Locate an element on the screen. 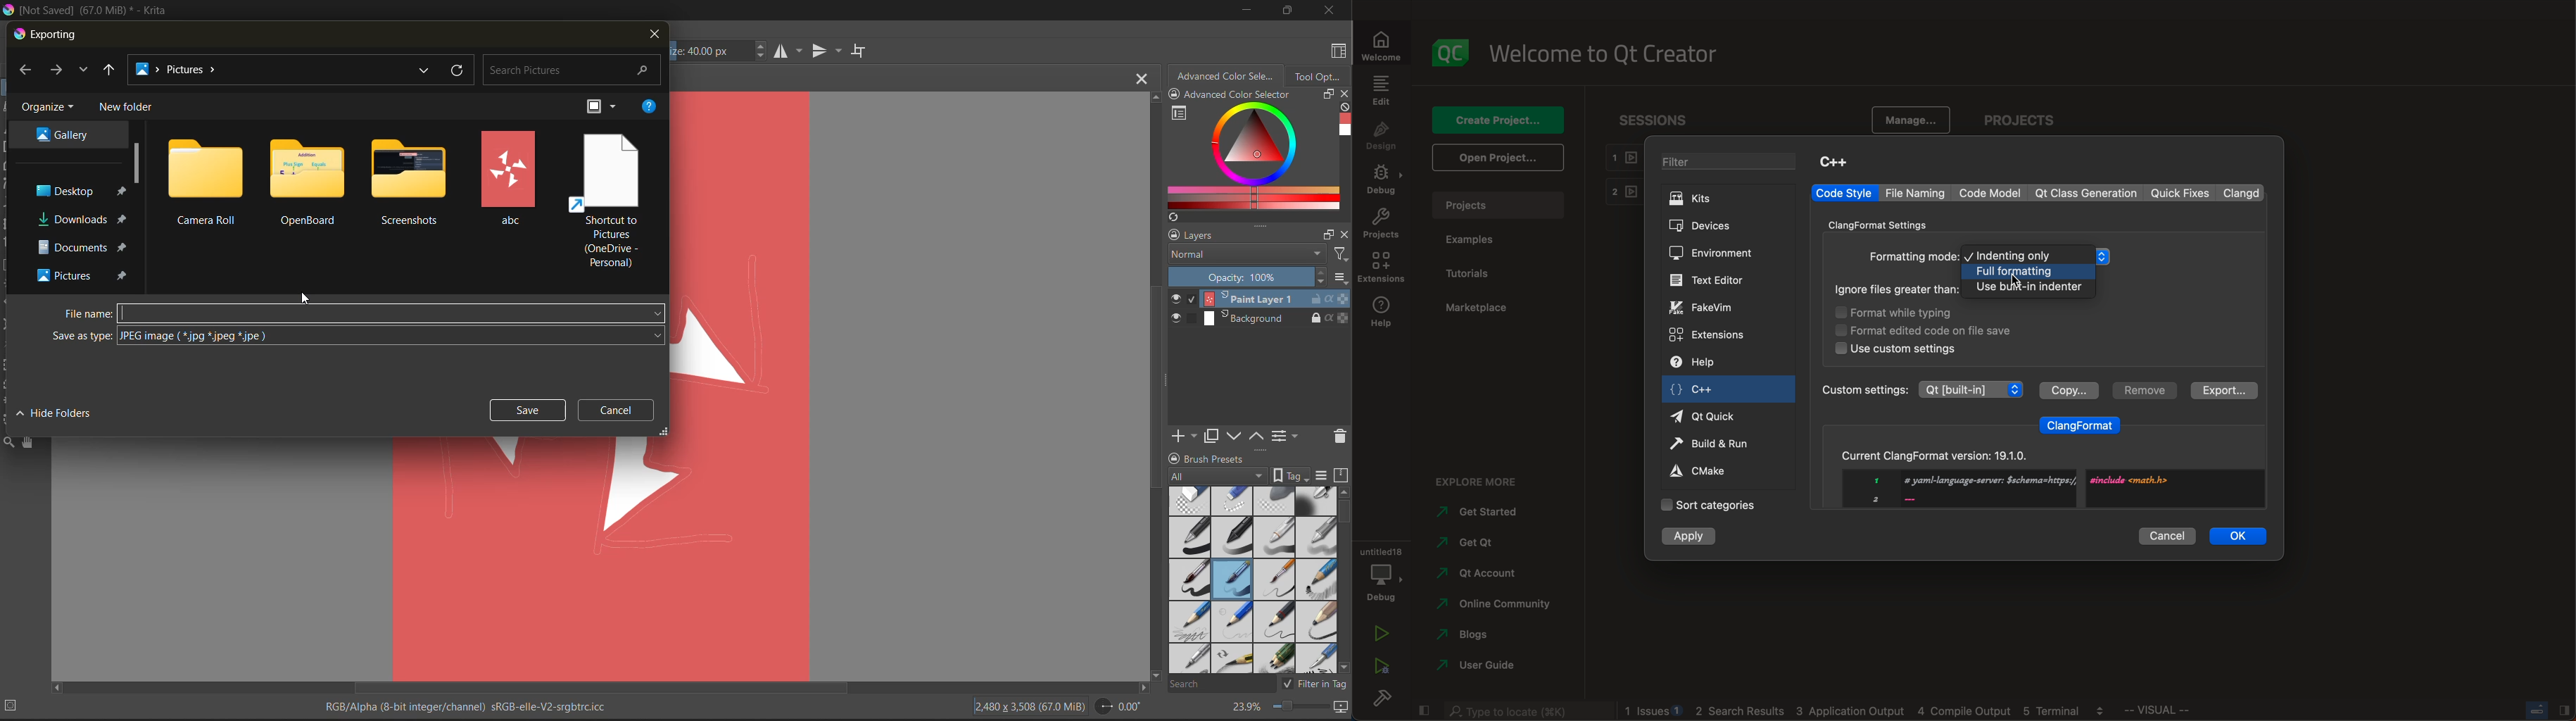 The width and height of the screenshot is (2576, 728). tools is located at coordinates (8, 441).